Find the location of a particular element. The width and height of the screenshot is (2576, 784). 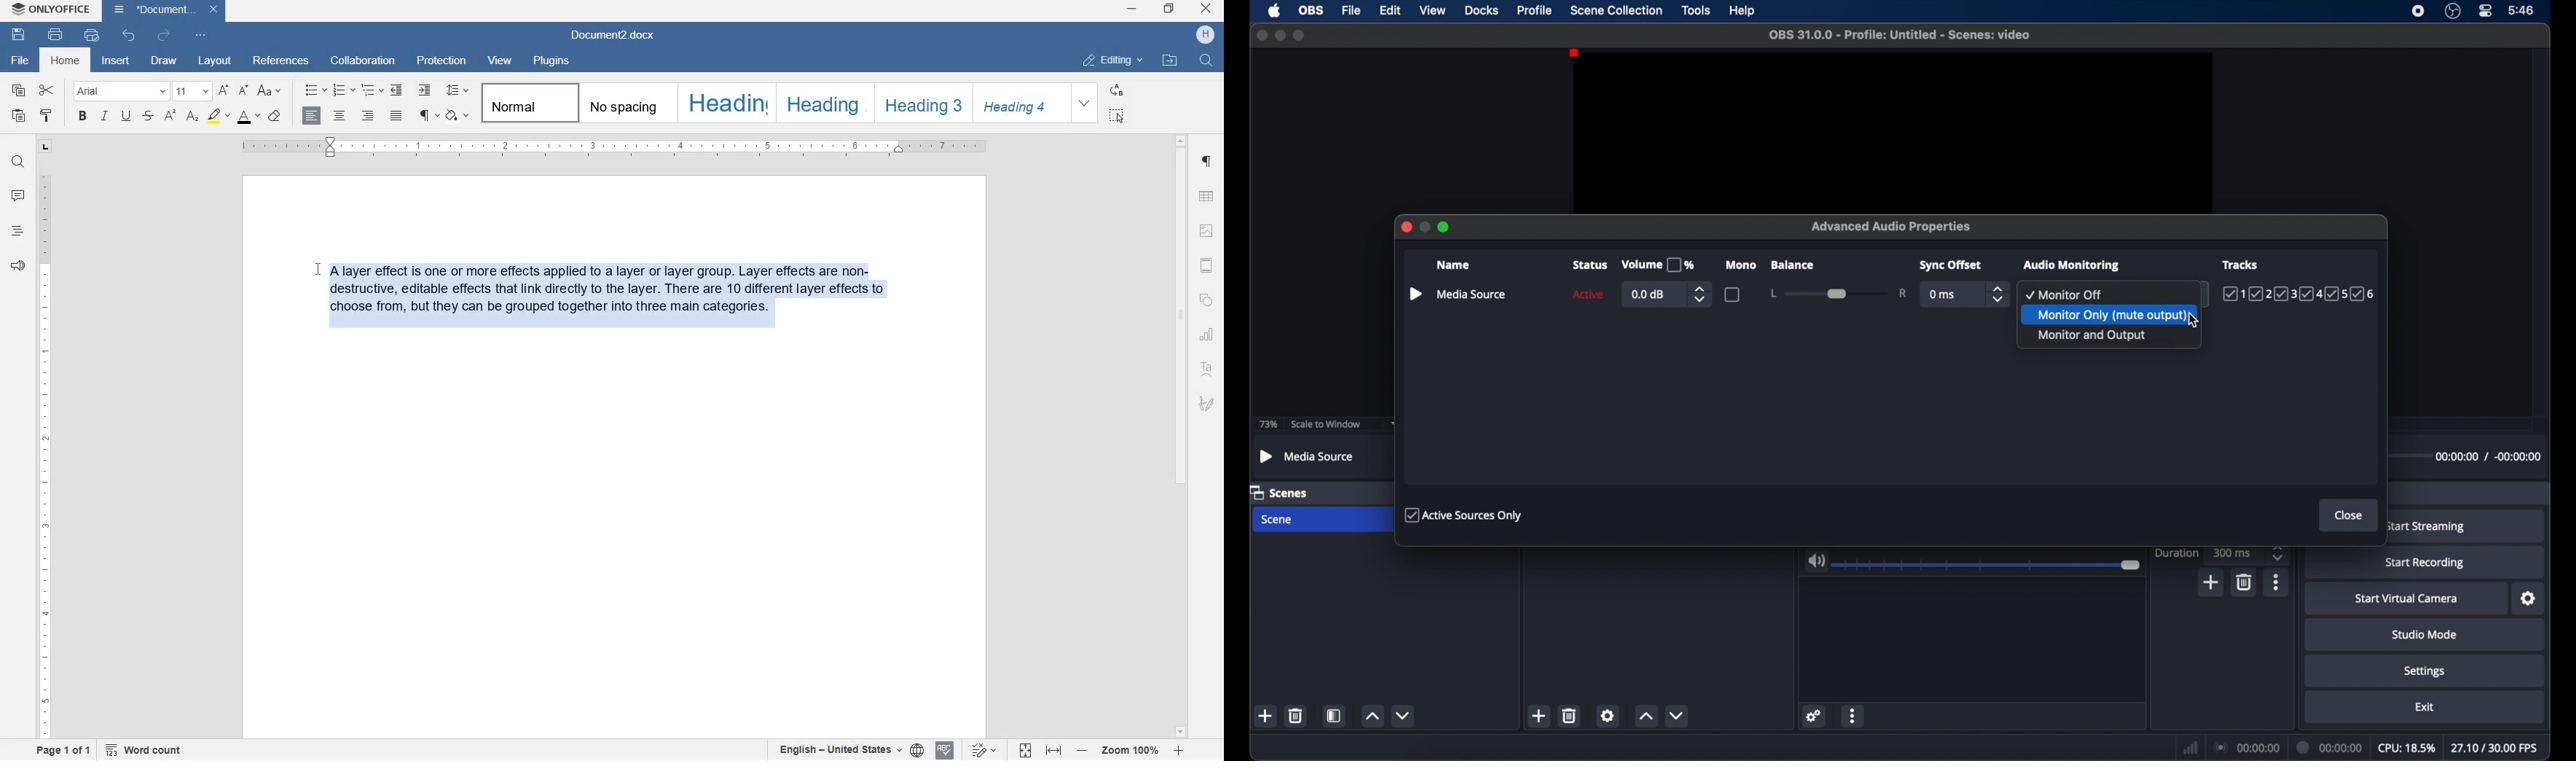

font name is located at coordinates (119, 92).